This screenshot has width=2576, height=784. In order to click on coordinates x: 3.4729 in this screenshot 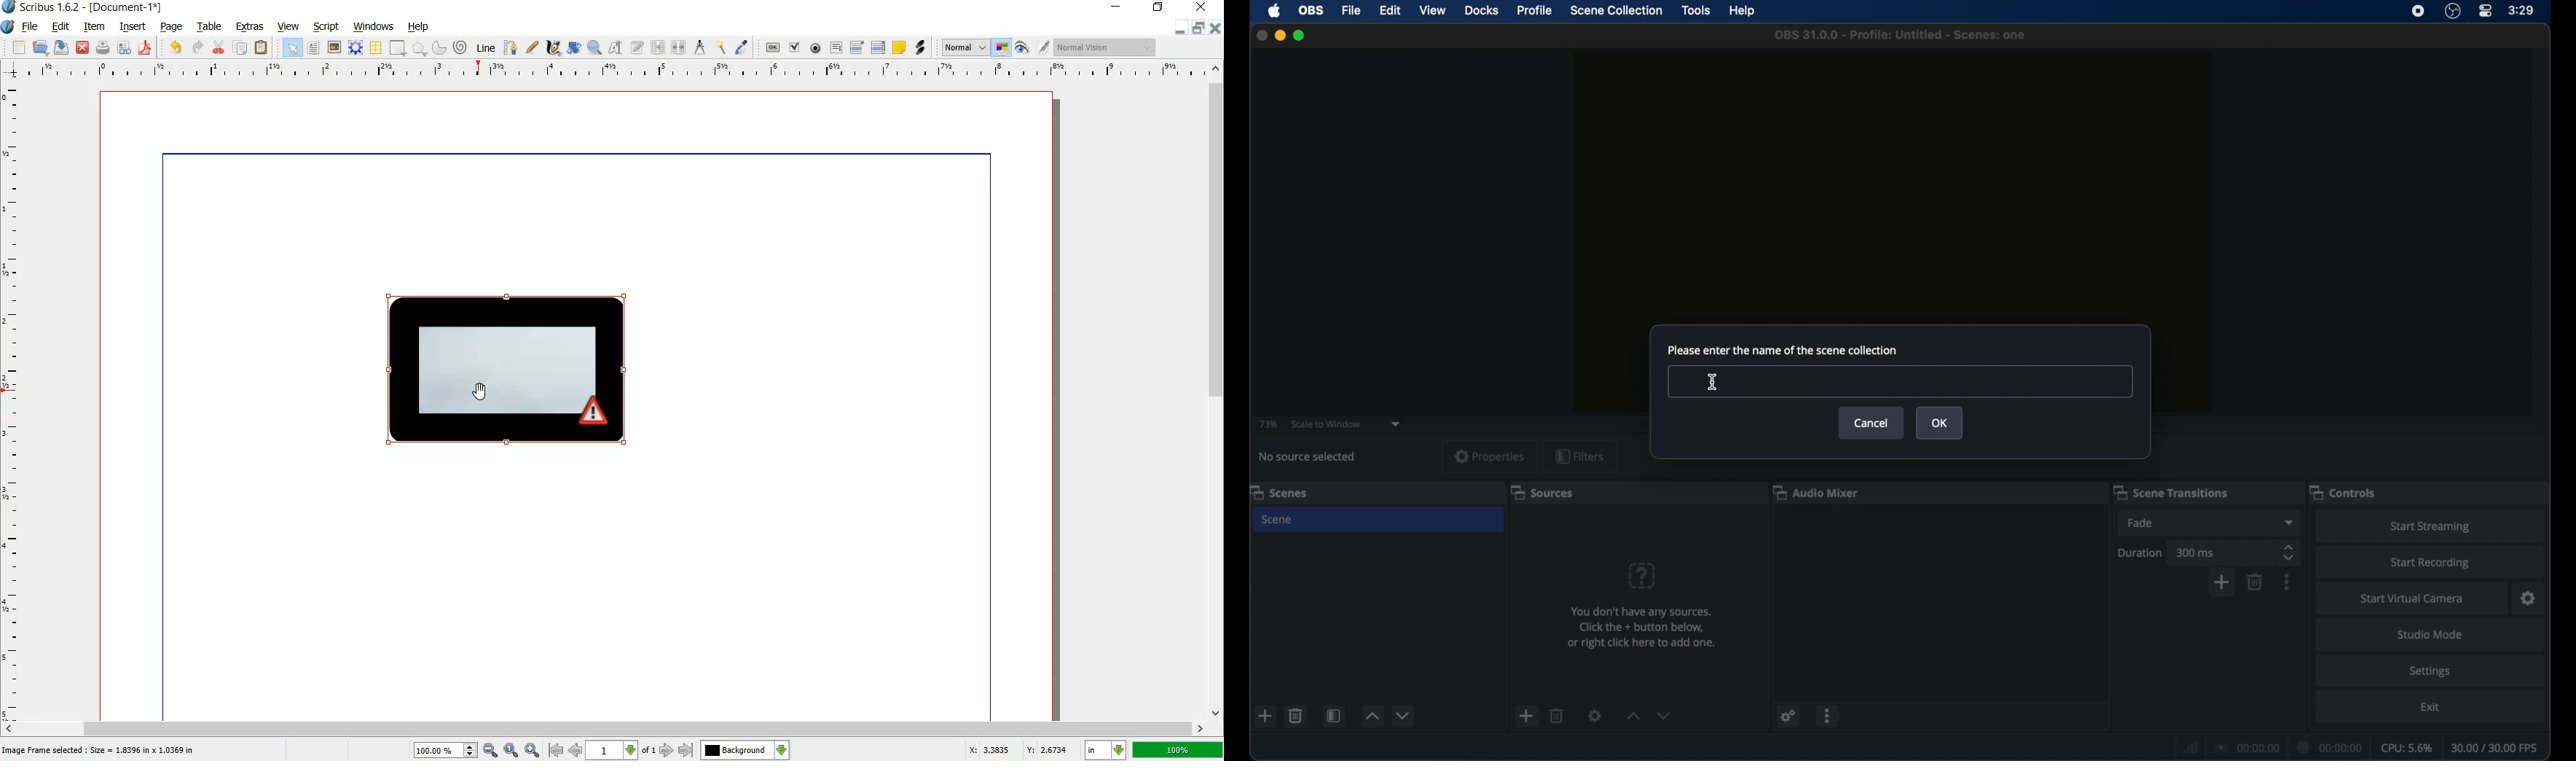, I will do `click(981, 749)`.